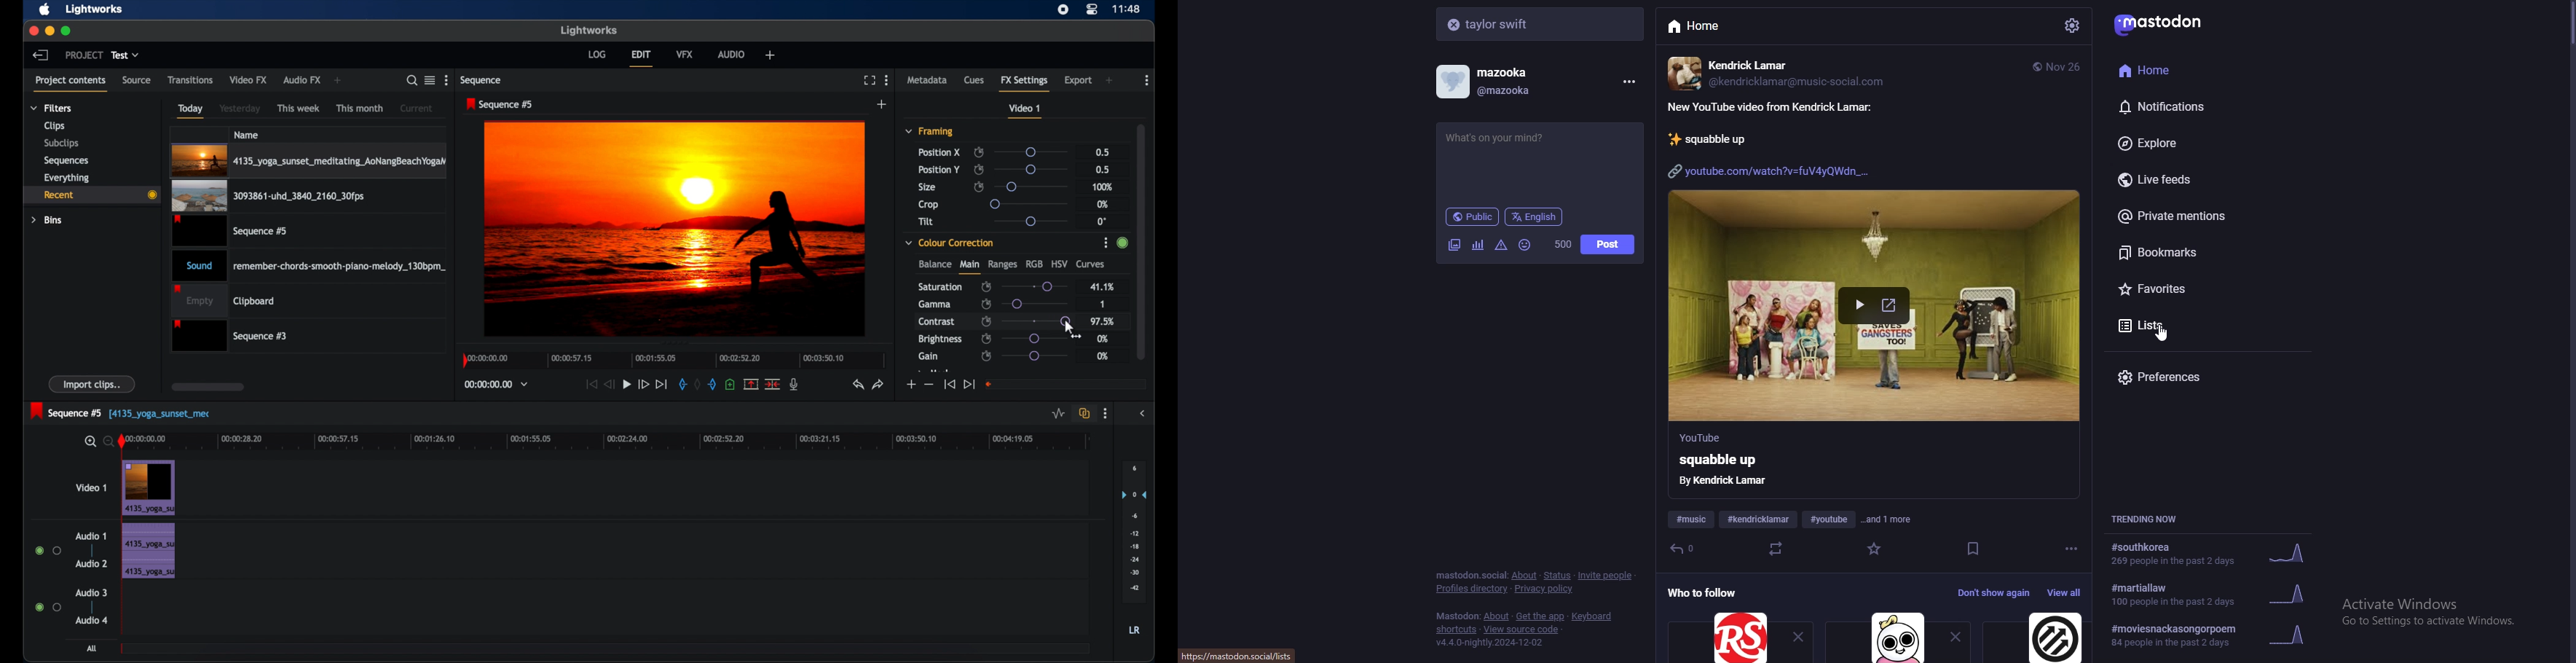  What do you see at coordinates (45, 10) in the screenshot?
I see `apple icon` at bounding box center [45, 10].